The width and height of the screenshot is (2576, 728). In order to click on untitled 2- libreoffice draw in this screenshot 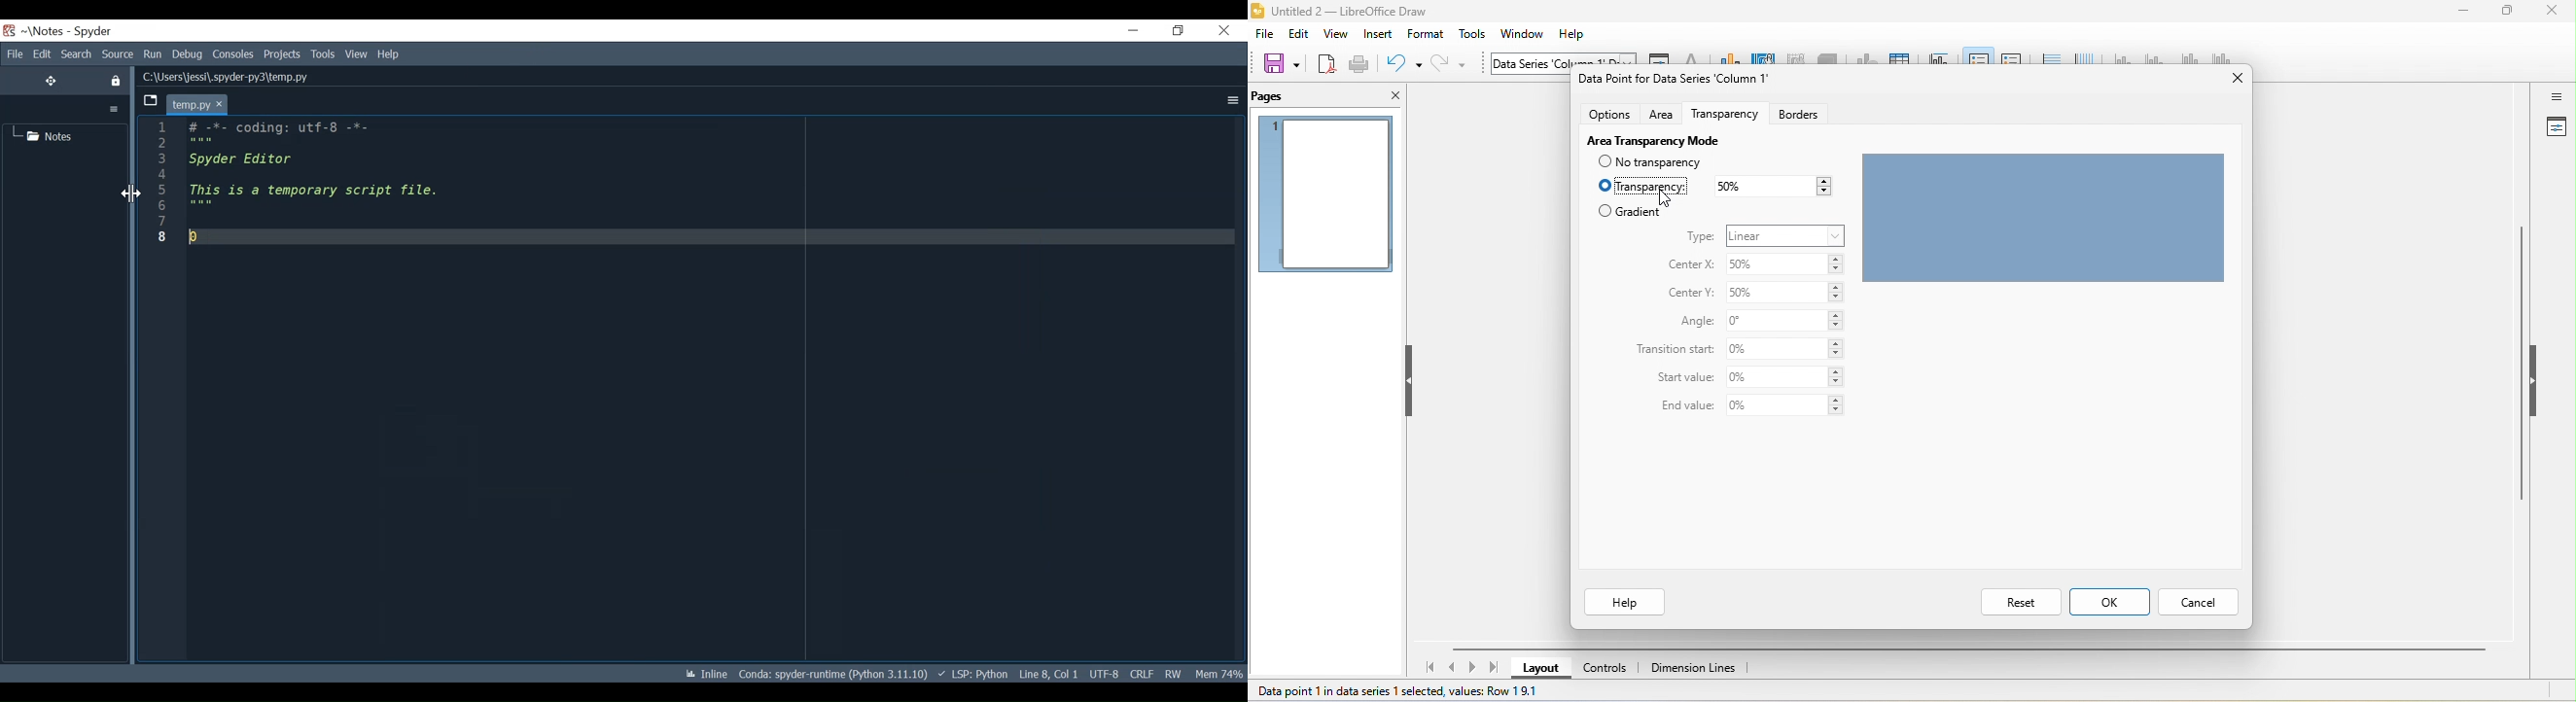, I will do `click(1360, 13)`.